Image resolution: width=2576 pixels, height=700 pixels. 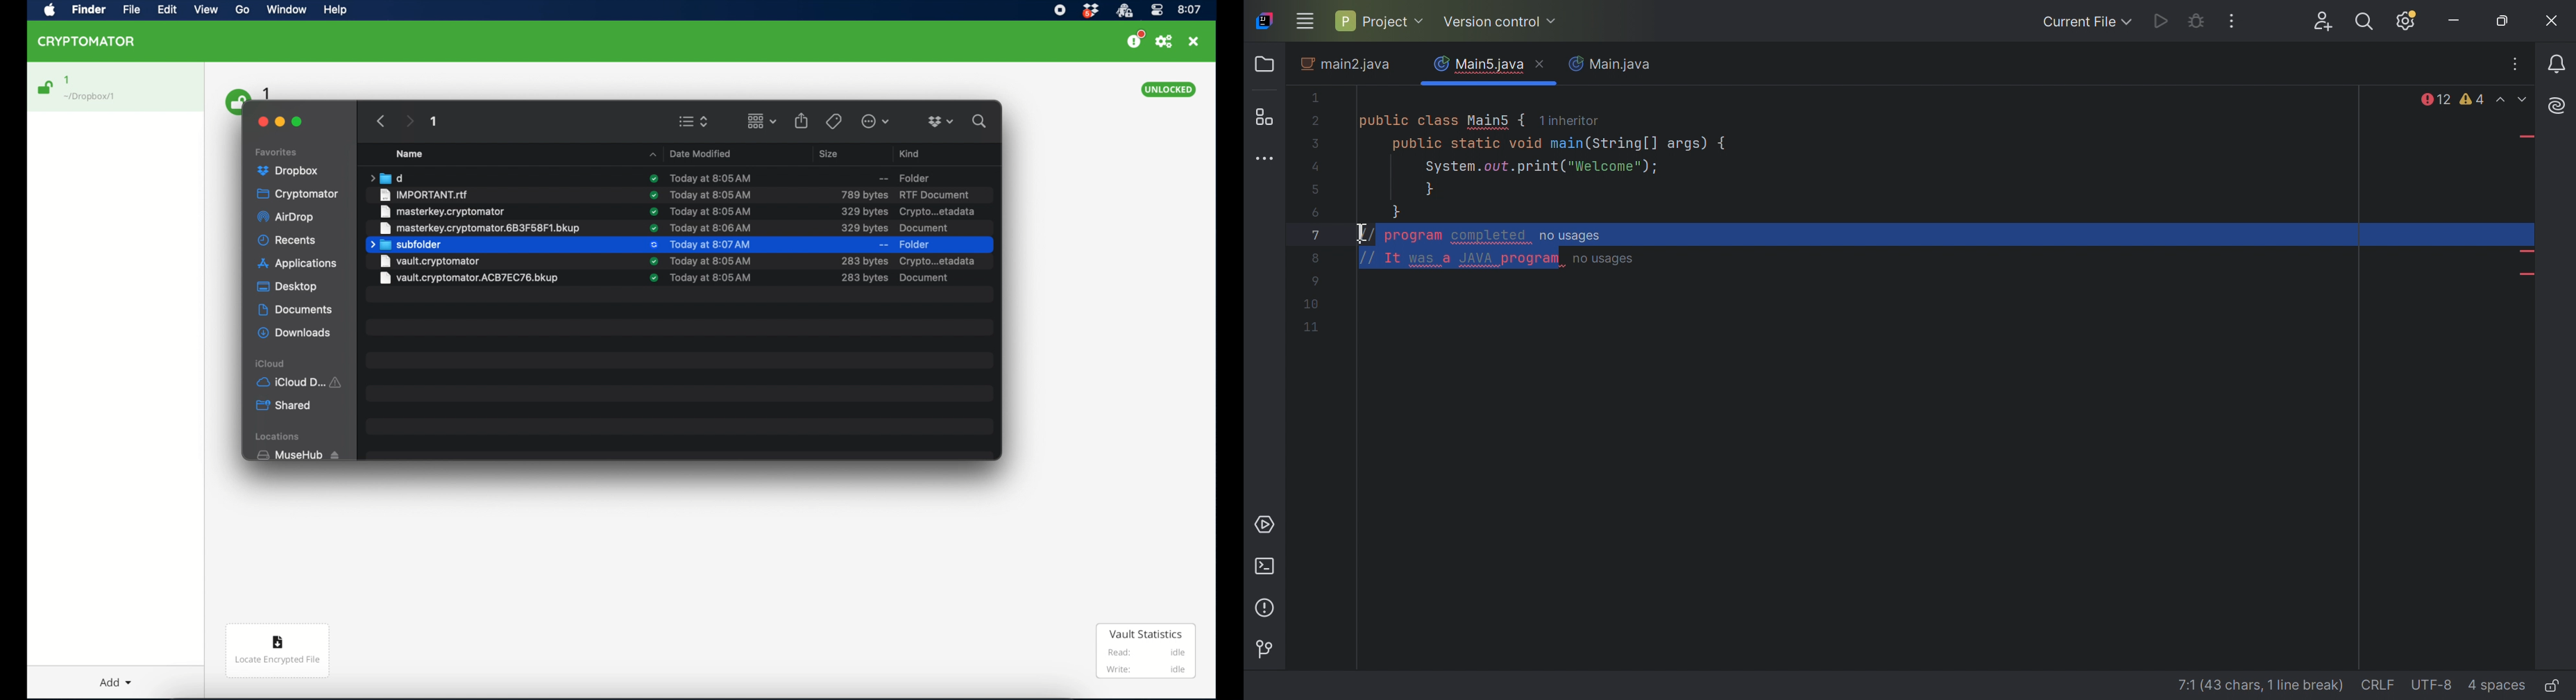 What do you see at coordinates (830, 154) in the screenshot?
I see `size` at bounding box center [830, 154].